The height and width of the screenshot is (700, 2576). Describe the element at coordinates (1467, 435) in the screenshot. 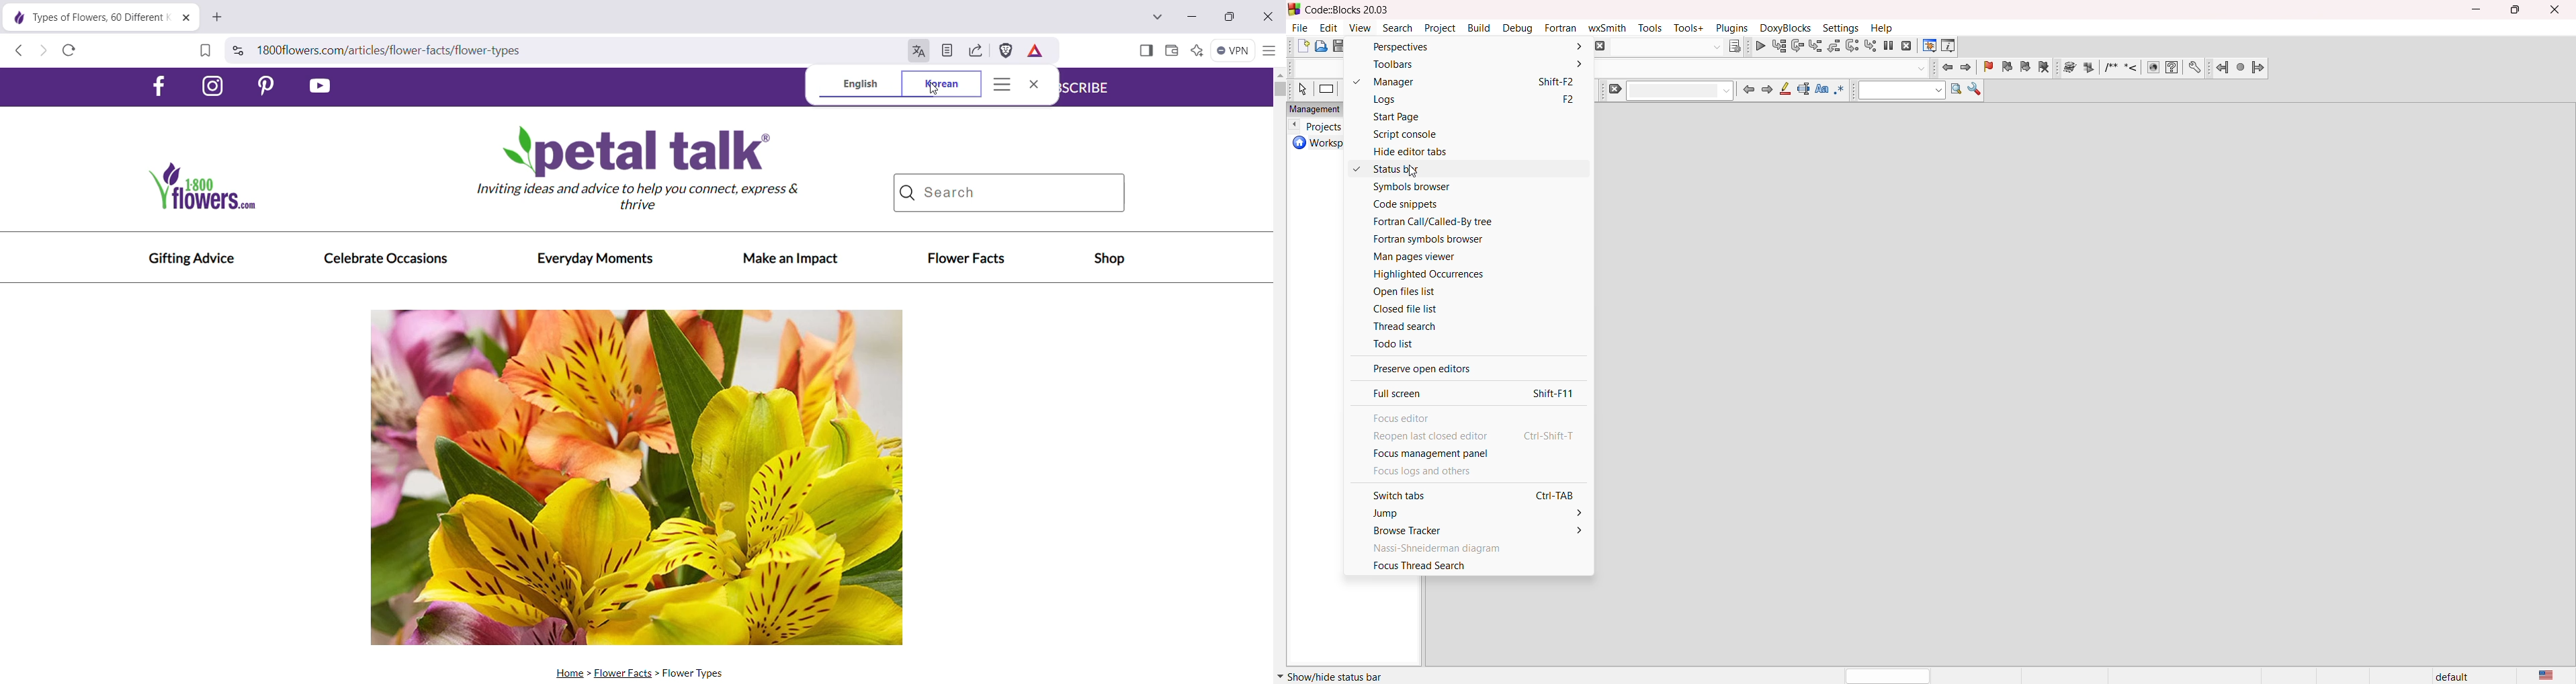

I see `reopen last closed editor` at that location.